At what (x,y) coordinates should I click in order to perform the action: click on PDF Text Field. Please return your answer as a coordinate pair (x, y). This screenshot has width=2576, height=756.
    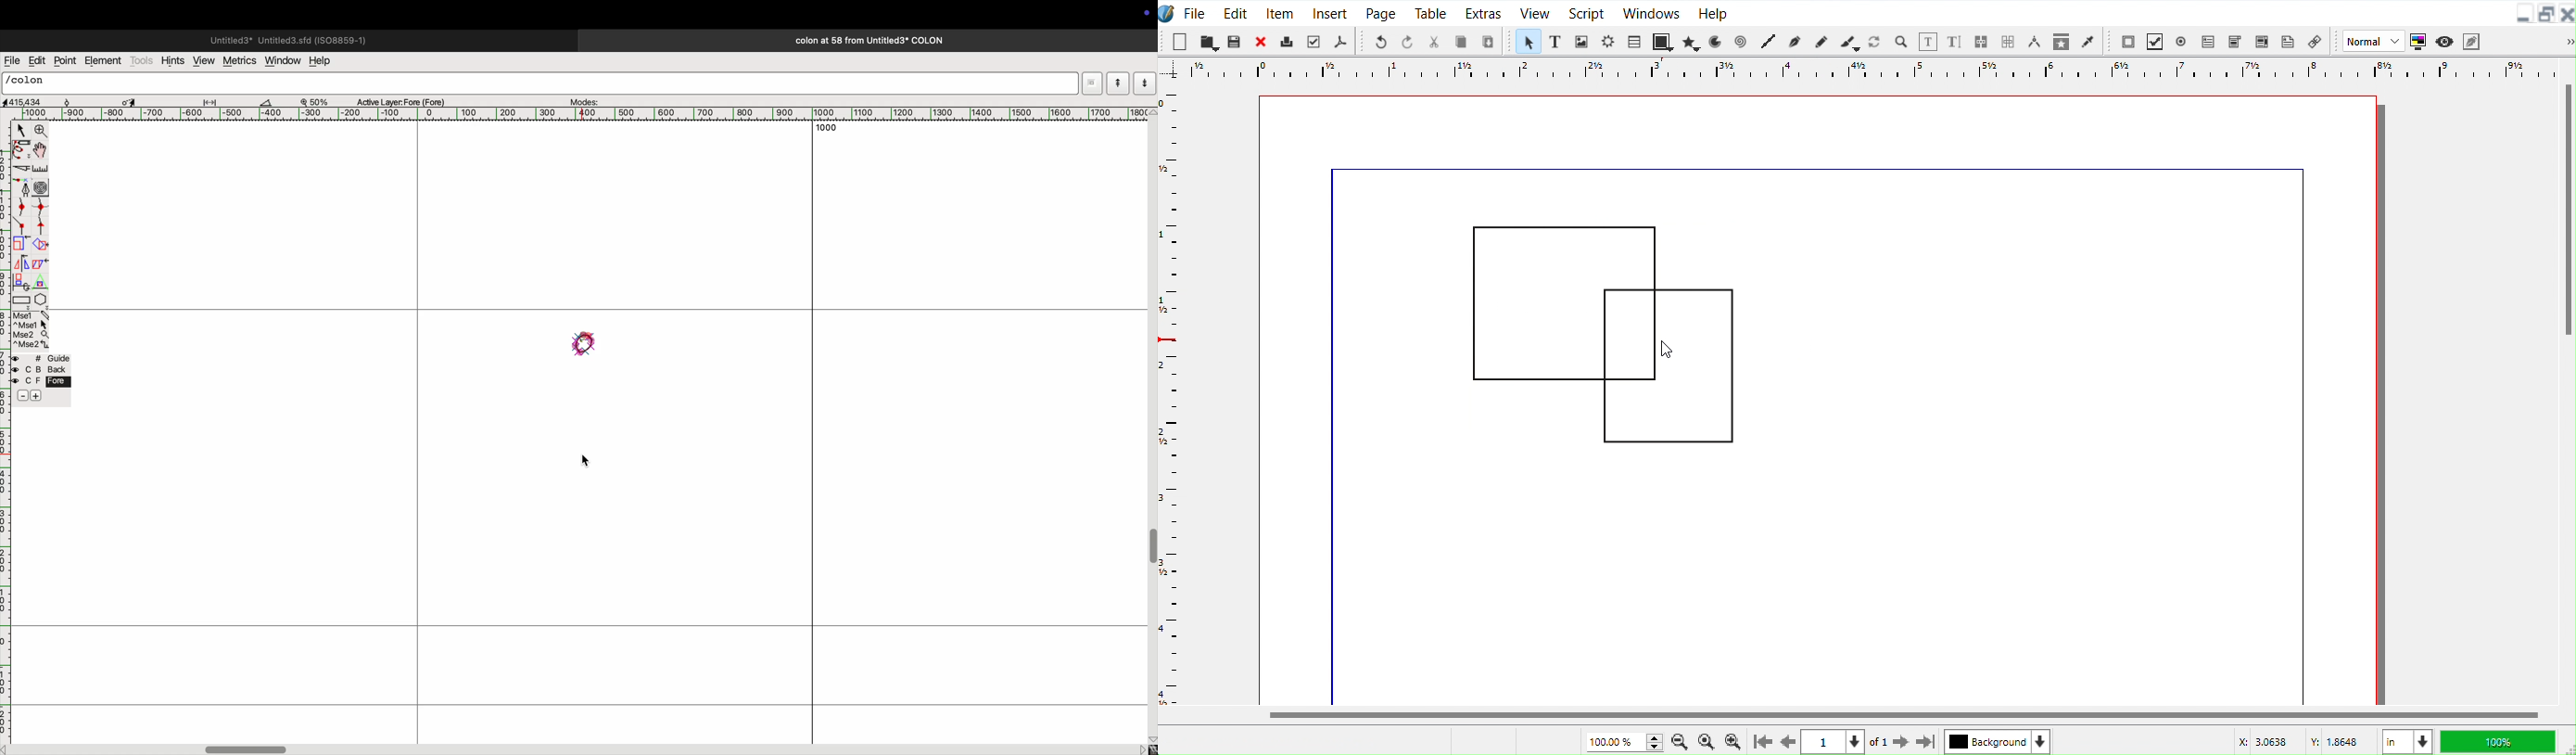
    Looking at the image, I should click on (2208, 41).